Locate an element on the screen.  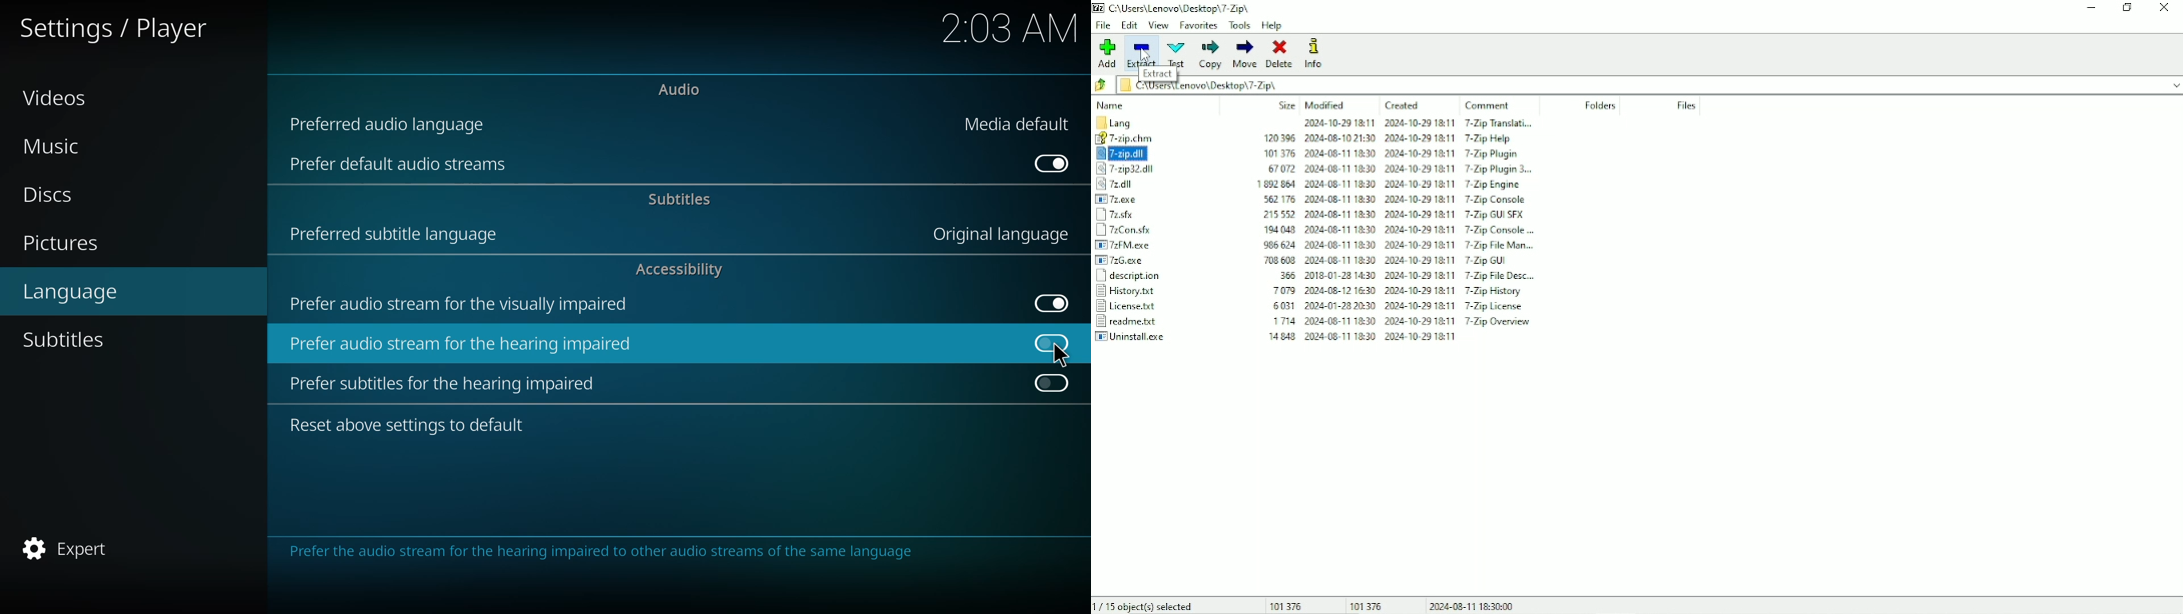
preferred subtitle language is located at coordinates (399, 233).